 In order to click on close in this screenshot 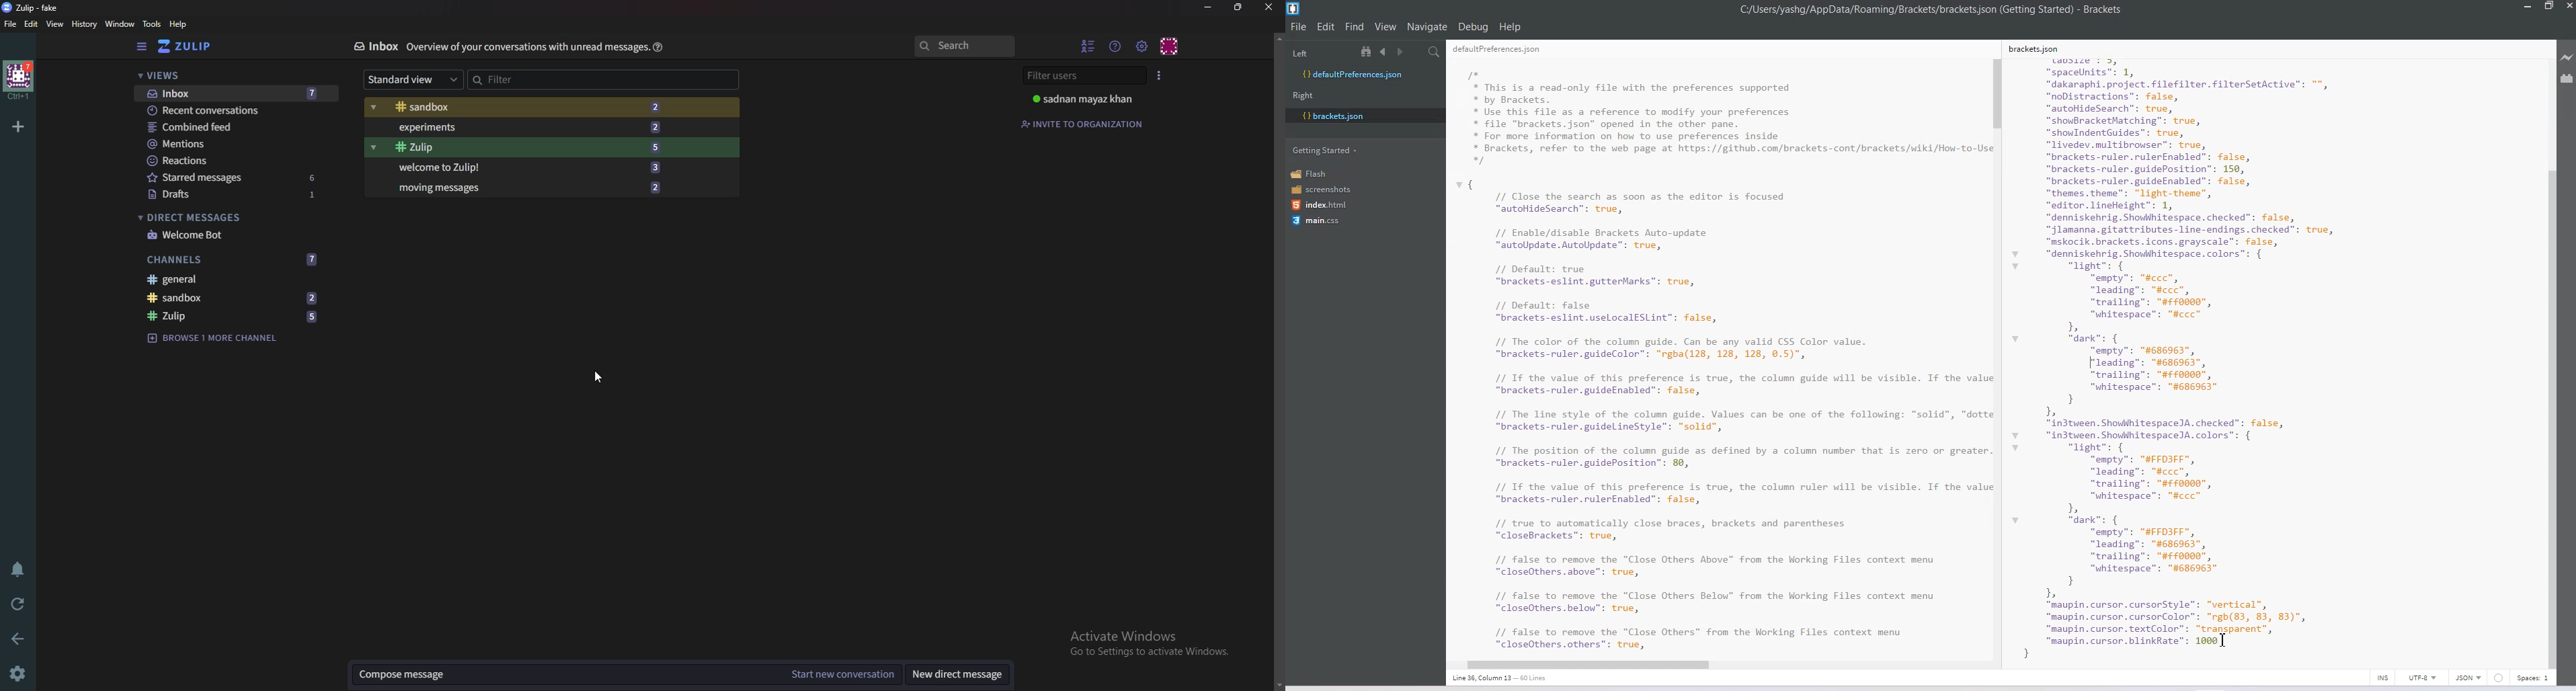, I will do `click(1268, 8)`.